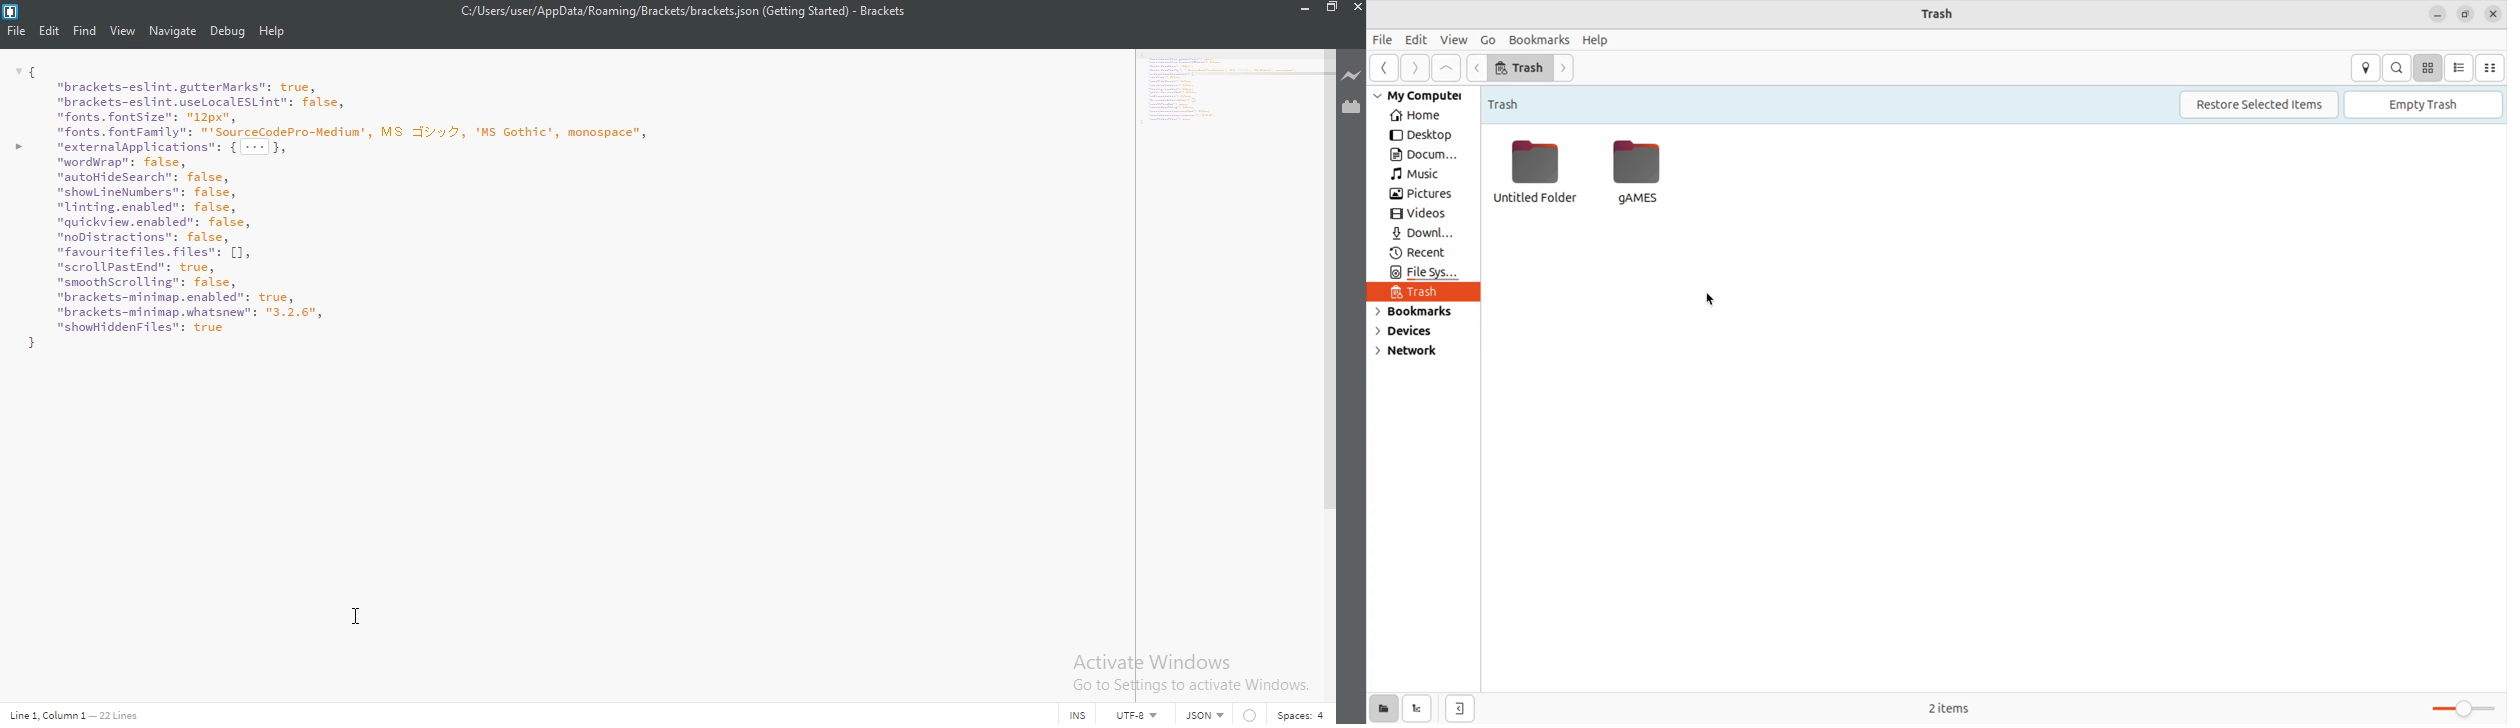 The width and height of the screenshot is (2520, 728). I want to click on Line code data, so click(78, 714).